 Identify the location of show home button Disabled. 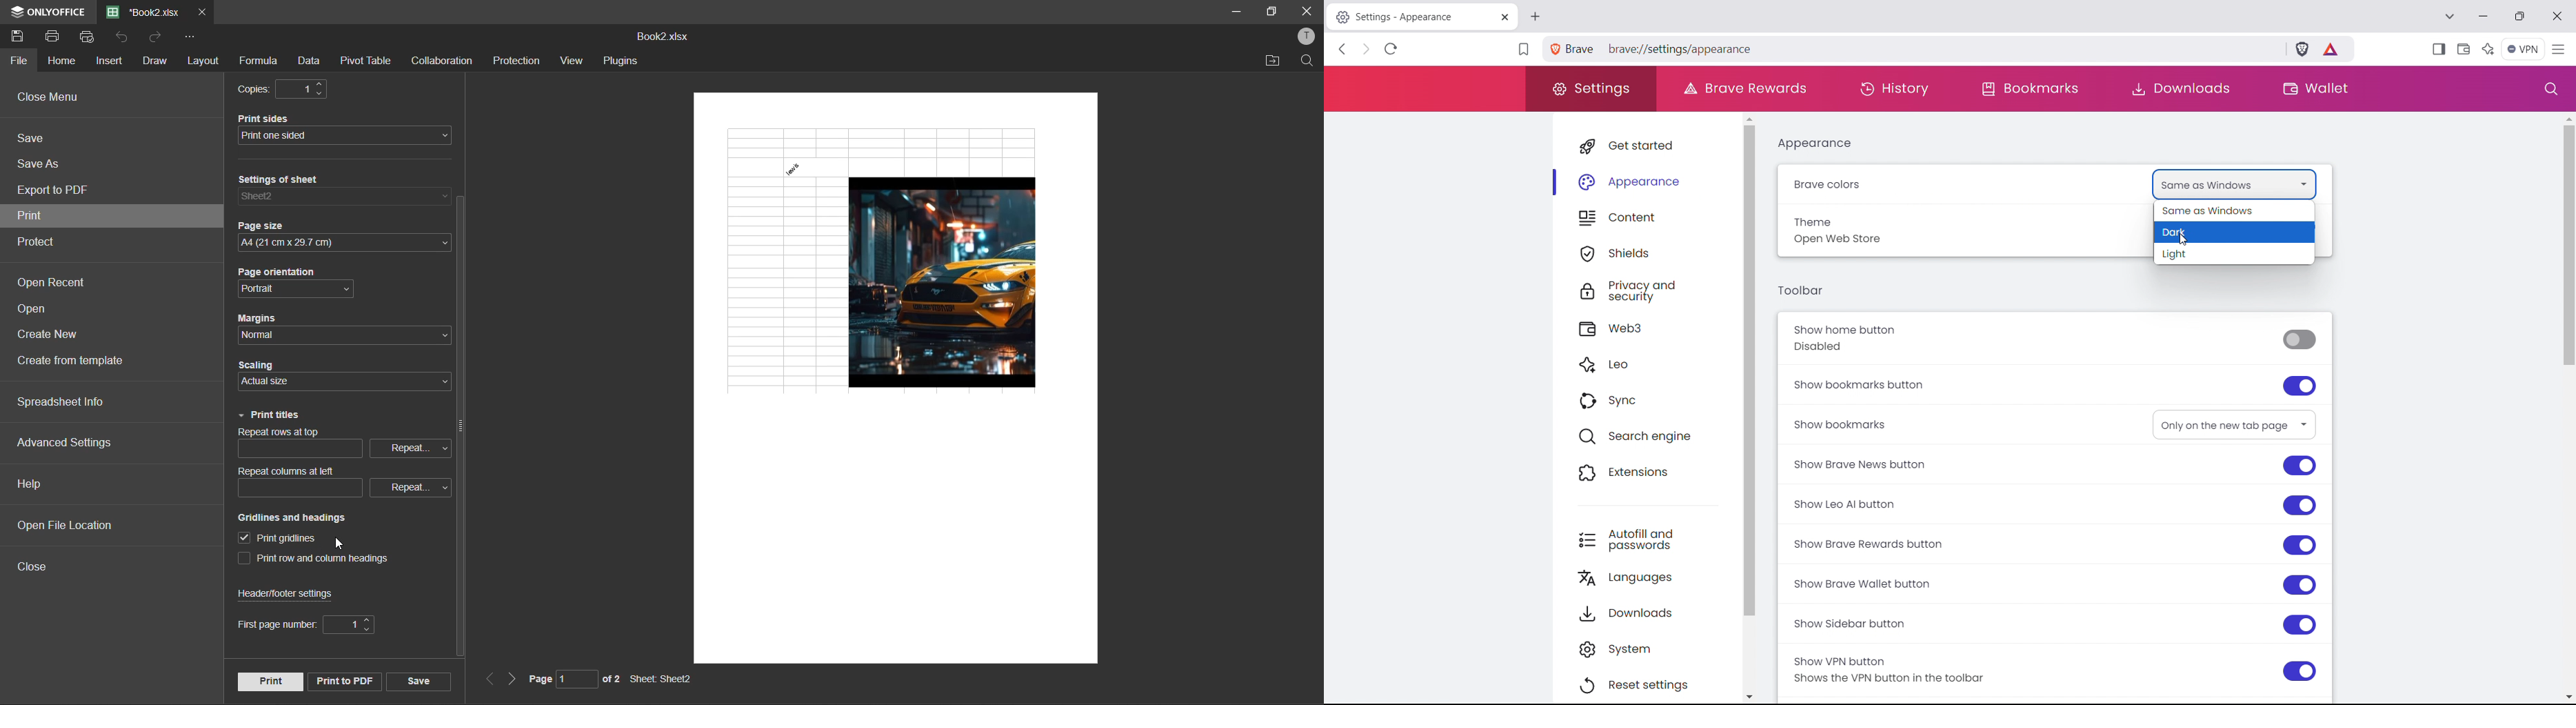
(2055, 339).